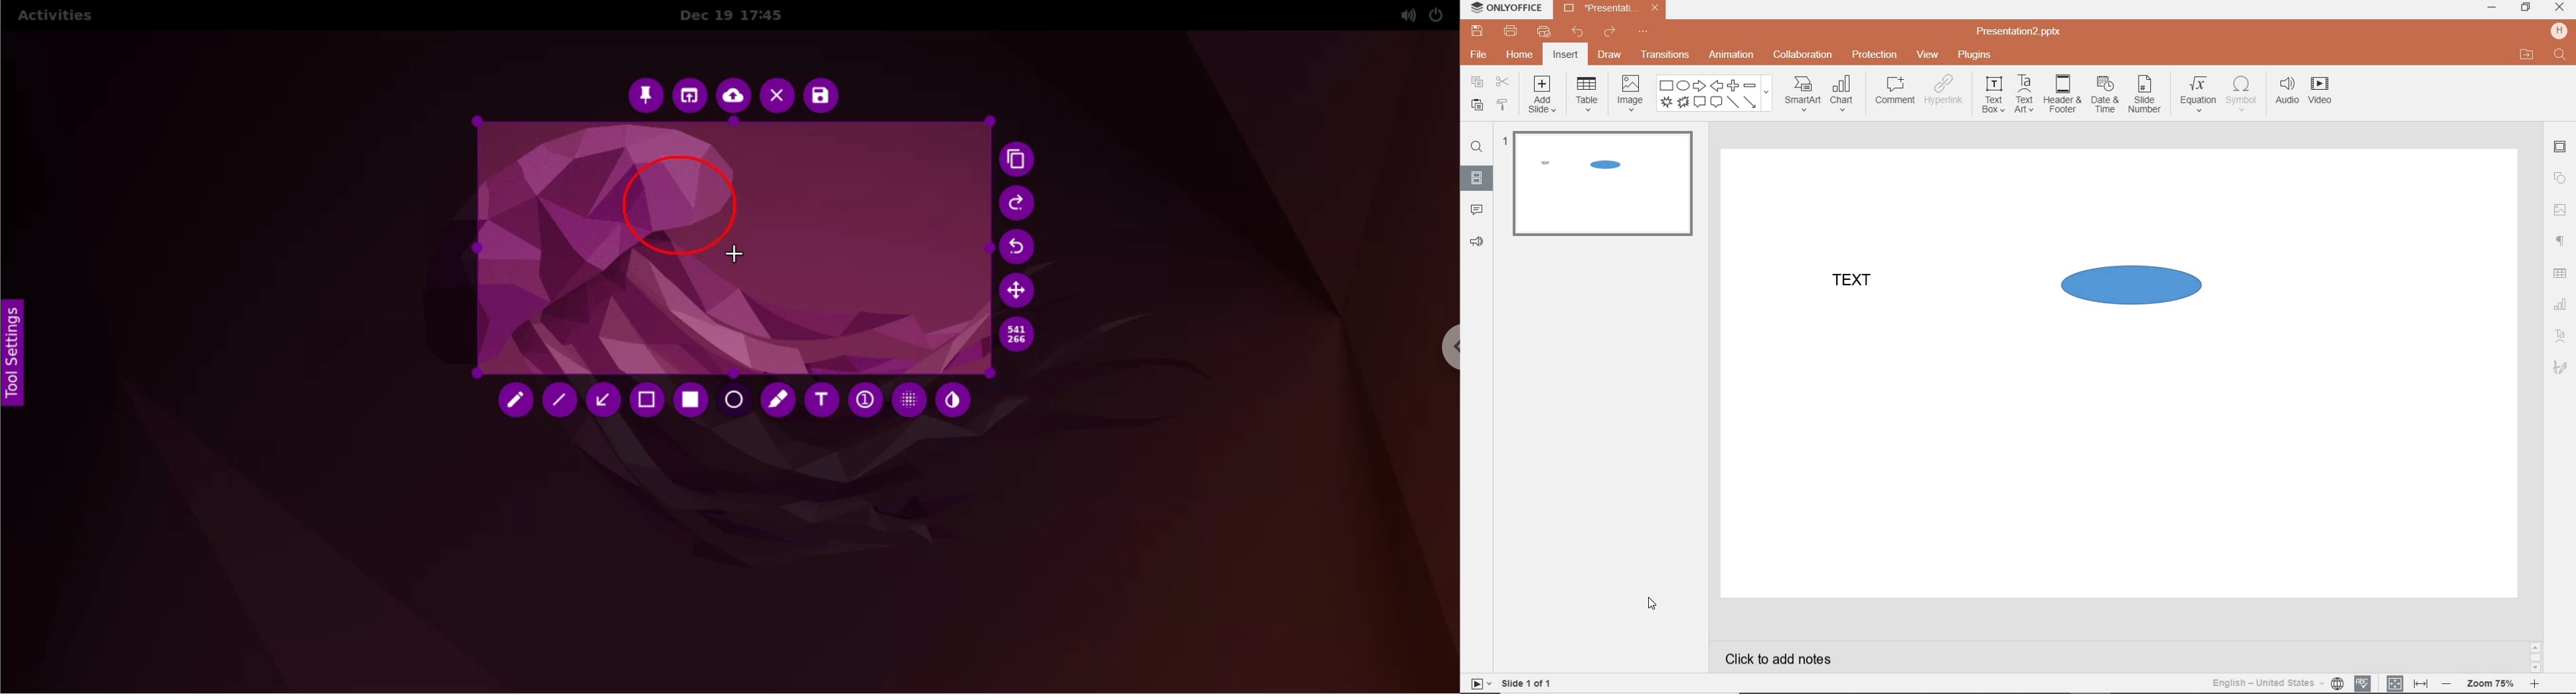 This screenshot has width=2576, height=700. I want to click on undo, so click(1023, 248).